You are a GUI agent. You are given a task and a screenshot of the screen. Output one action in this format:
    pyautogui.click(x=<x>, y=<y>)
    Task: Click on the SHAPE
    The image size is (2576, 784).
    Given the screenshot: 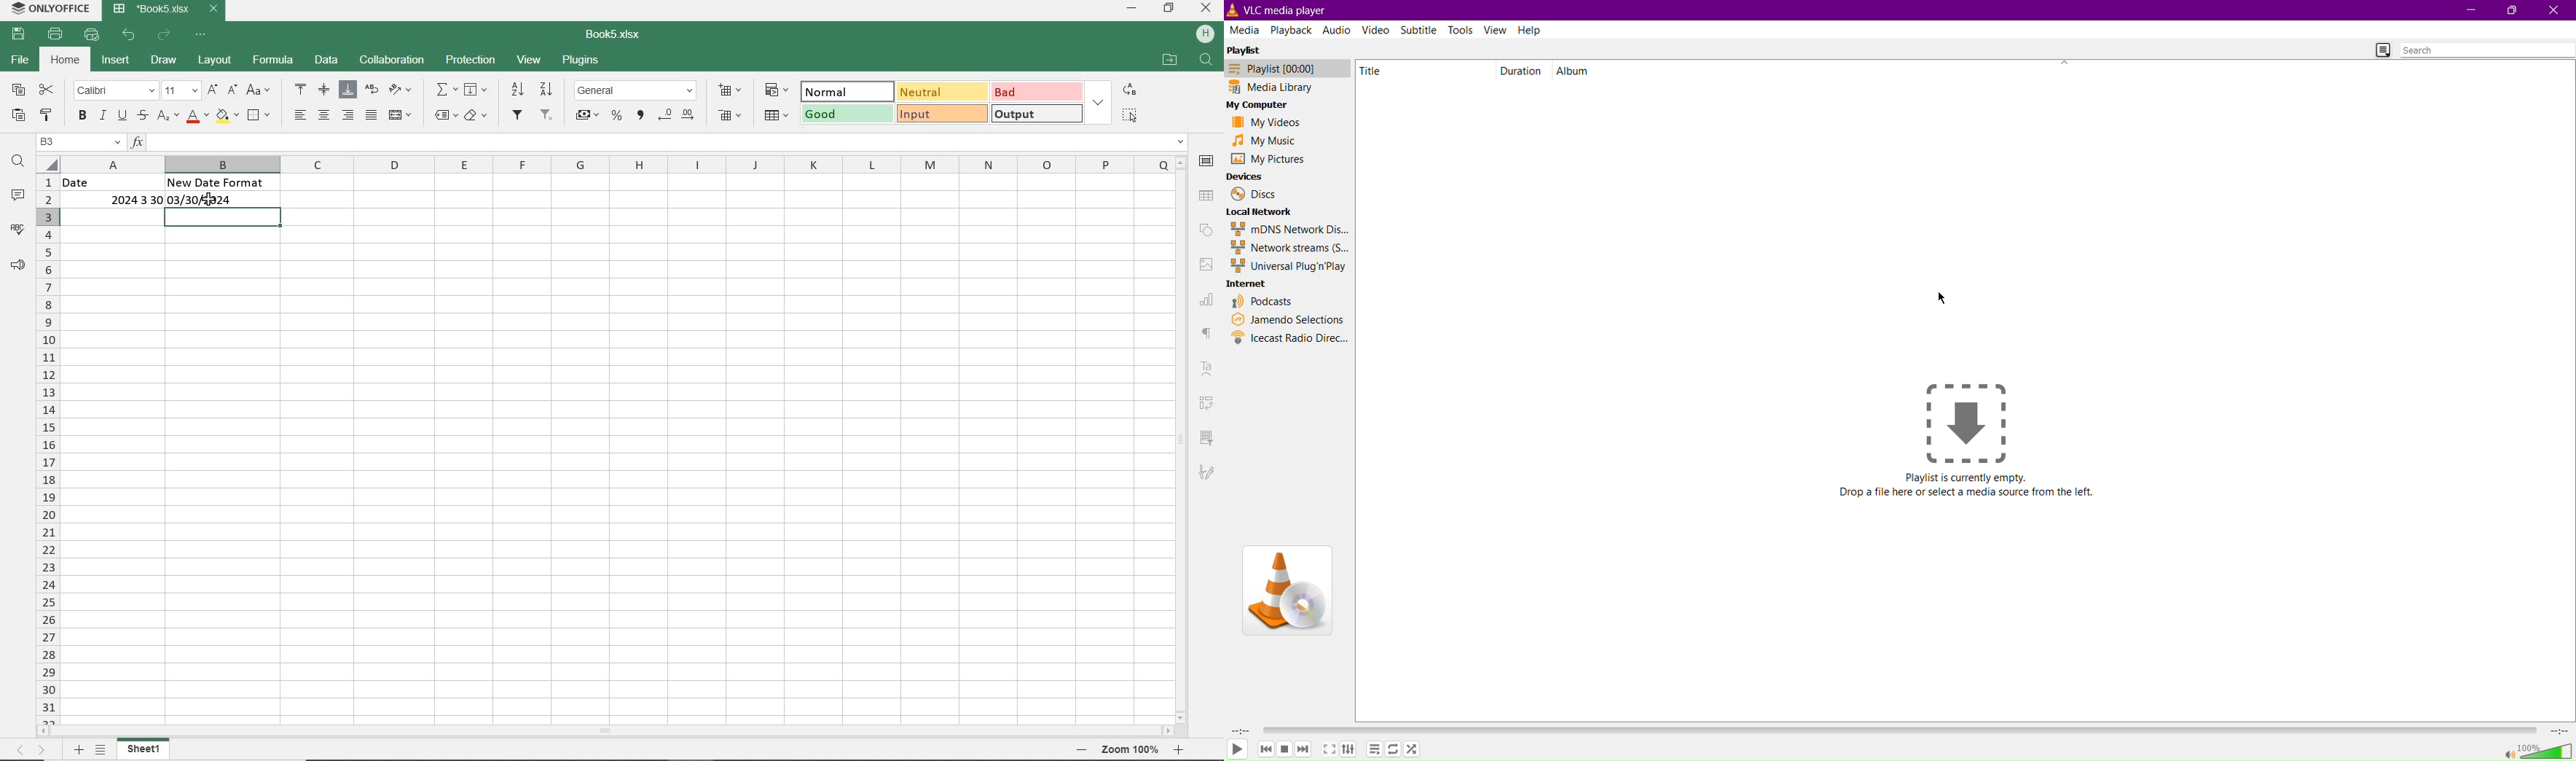 What is the action you would take?
    pyautogui.click(x=1206, y=231)
    